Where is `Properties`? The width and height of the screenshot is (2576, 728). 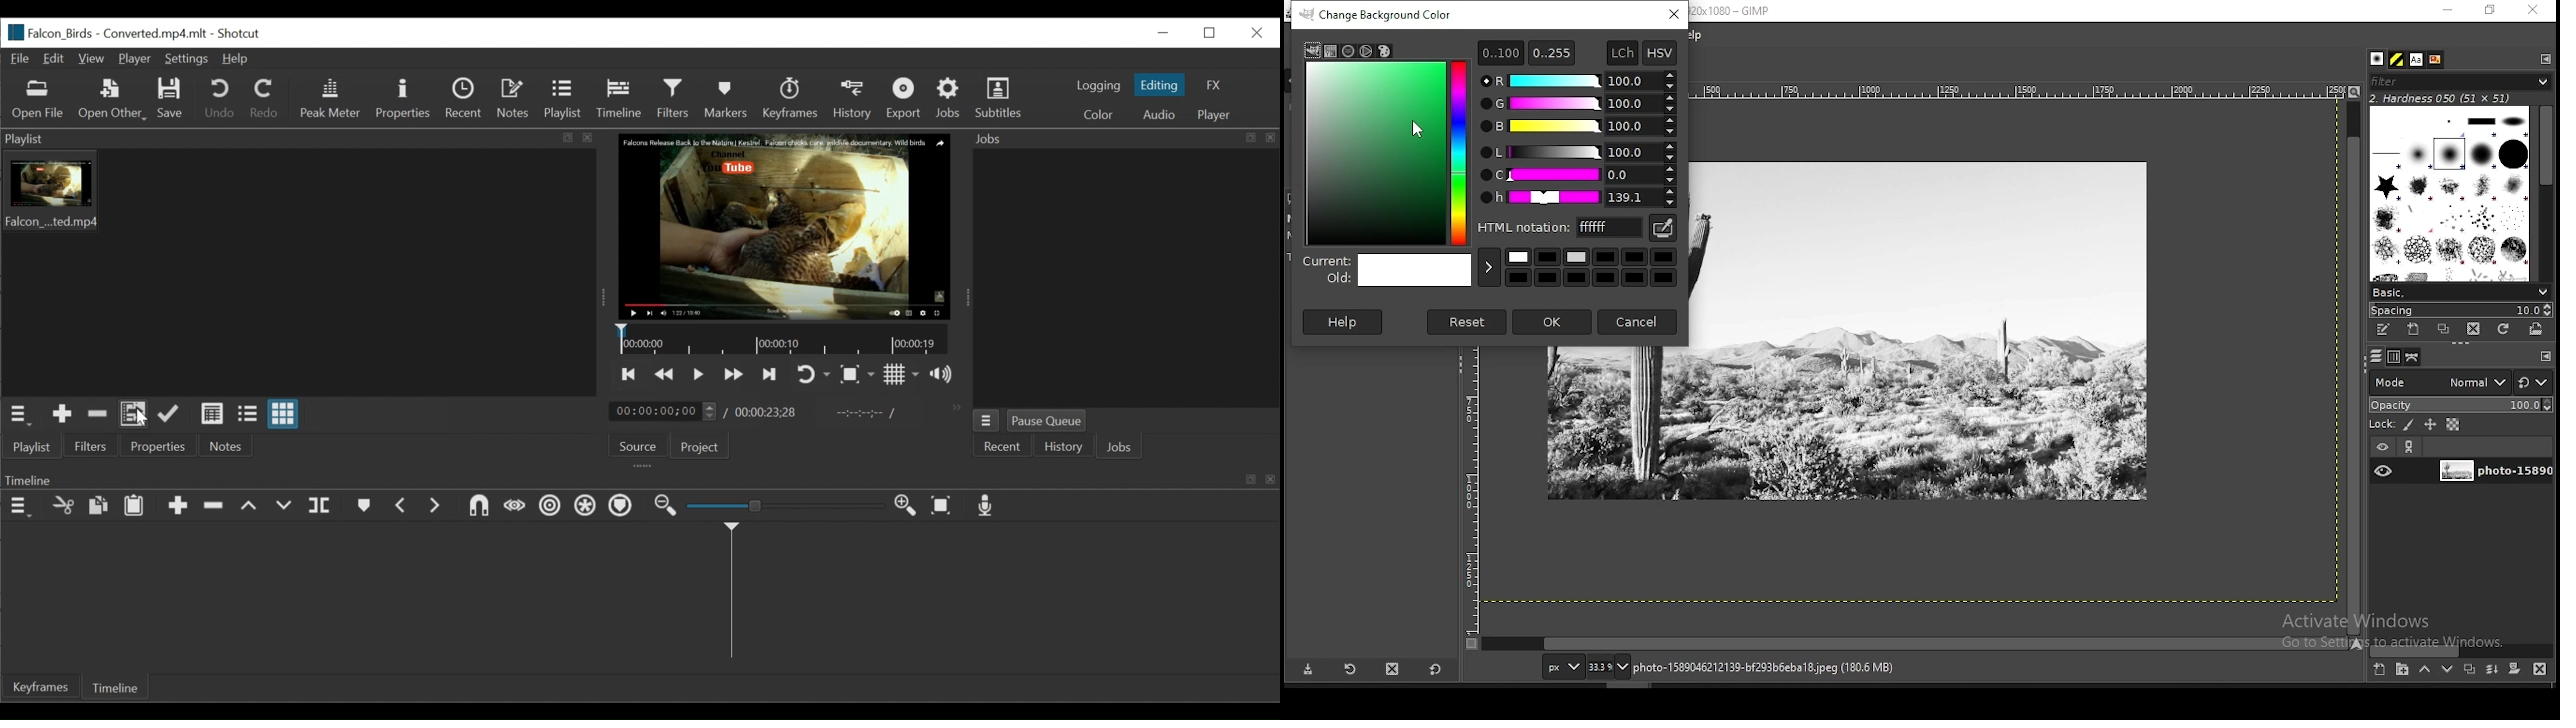
Properties is located at coordinates (161, 445).